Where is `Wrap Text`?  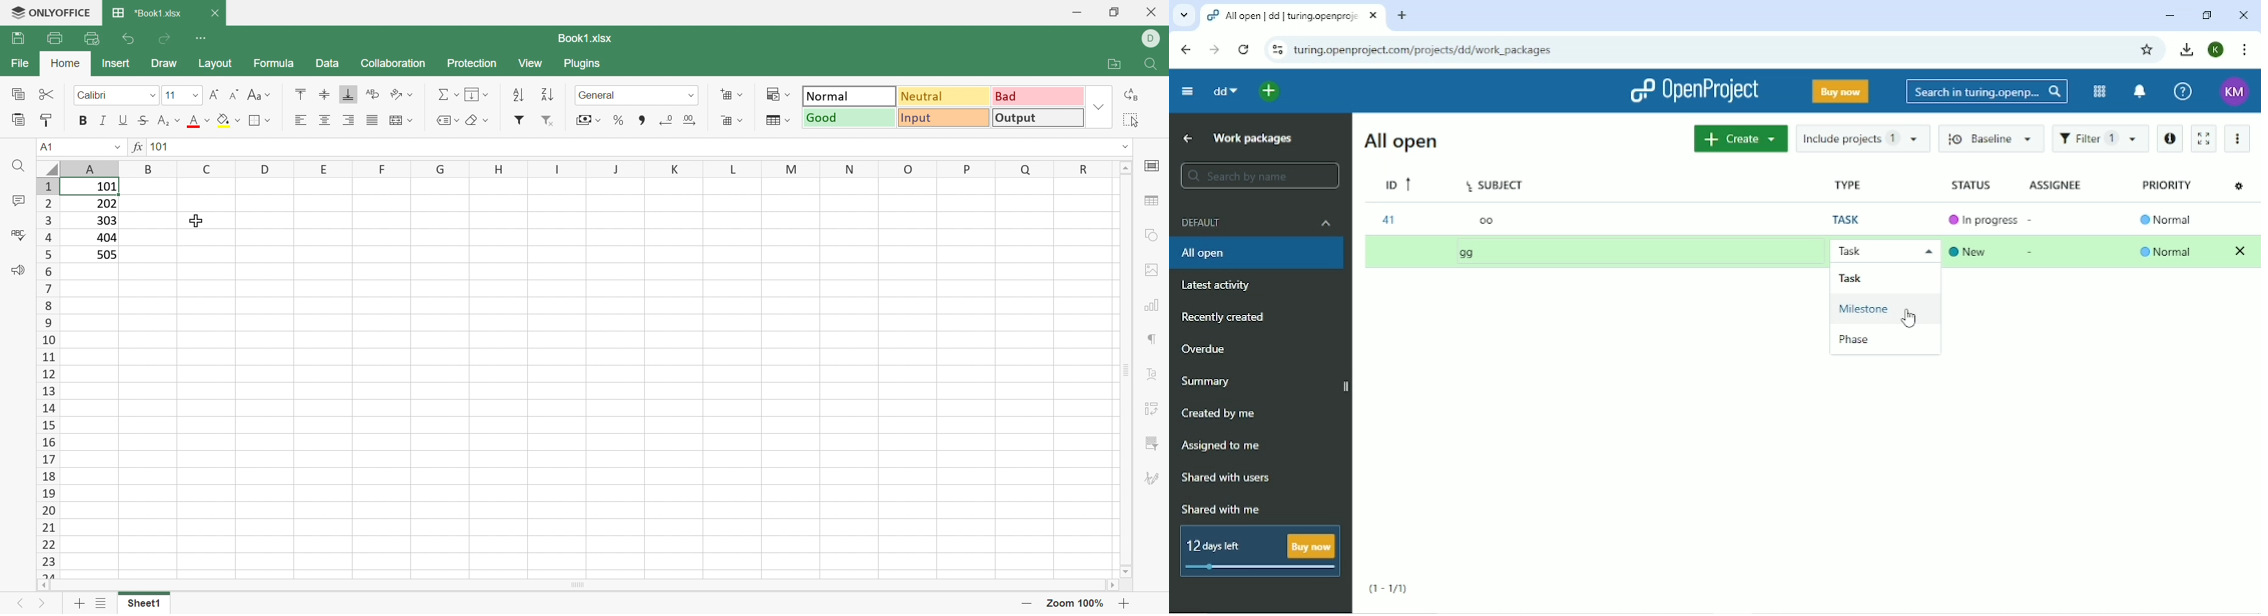 Wrap Text is located at coordinates (372, 95).